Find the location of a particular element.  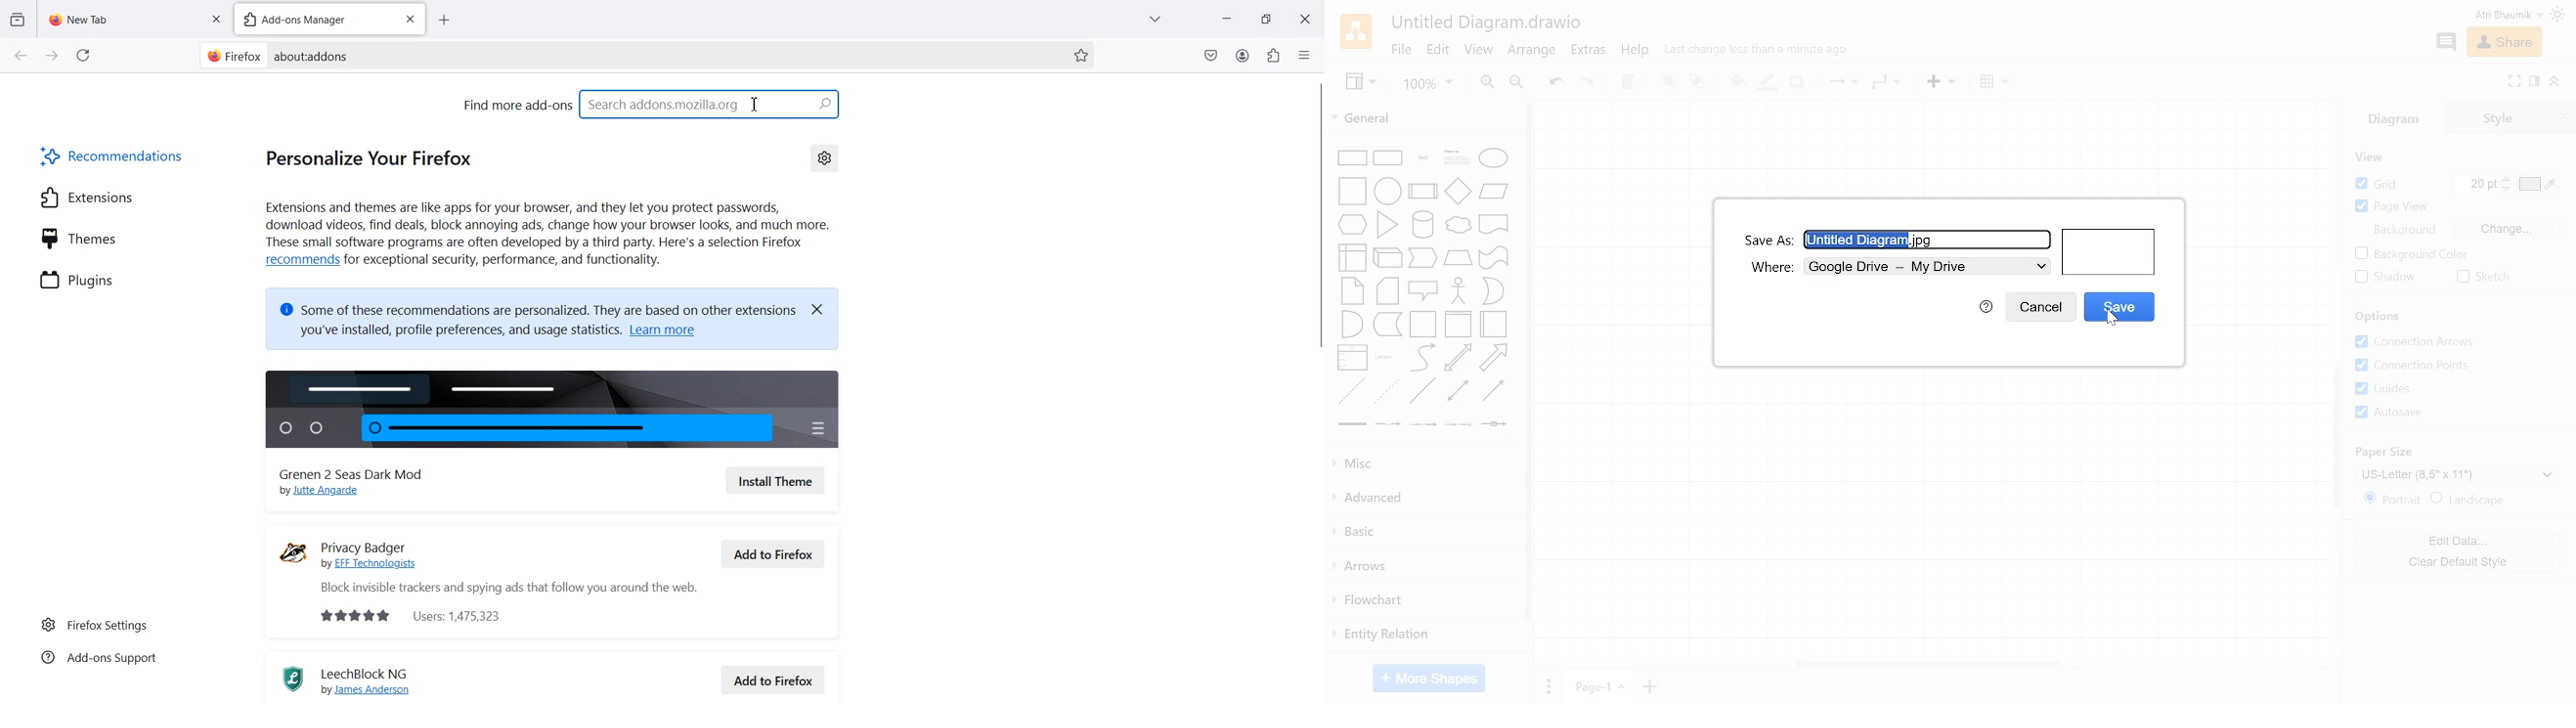

Shadow is located at coordinates (1797, 82).